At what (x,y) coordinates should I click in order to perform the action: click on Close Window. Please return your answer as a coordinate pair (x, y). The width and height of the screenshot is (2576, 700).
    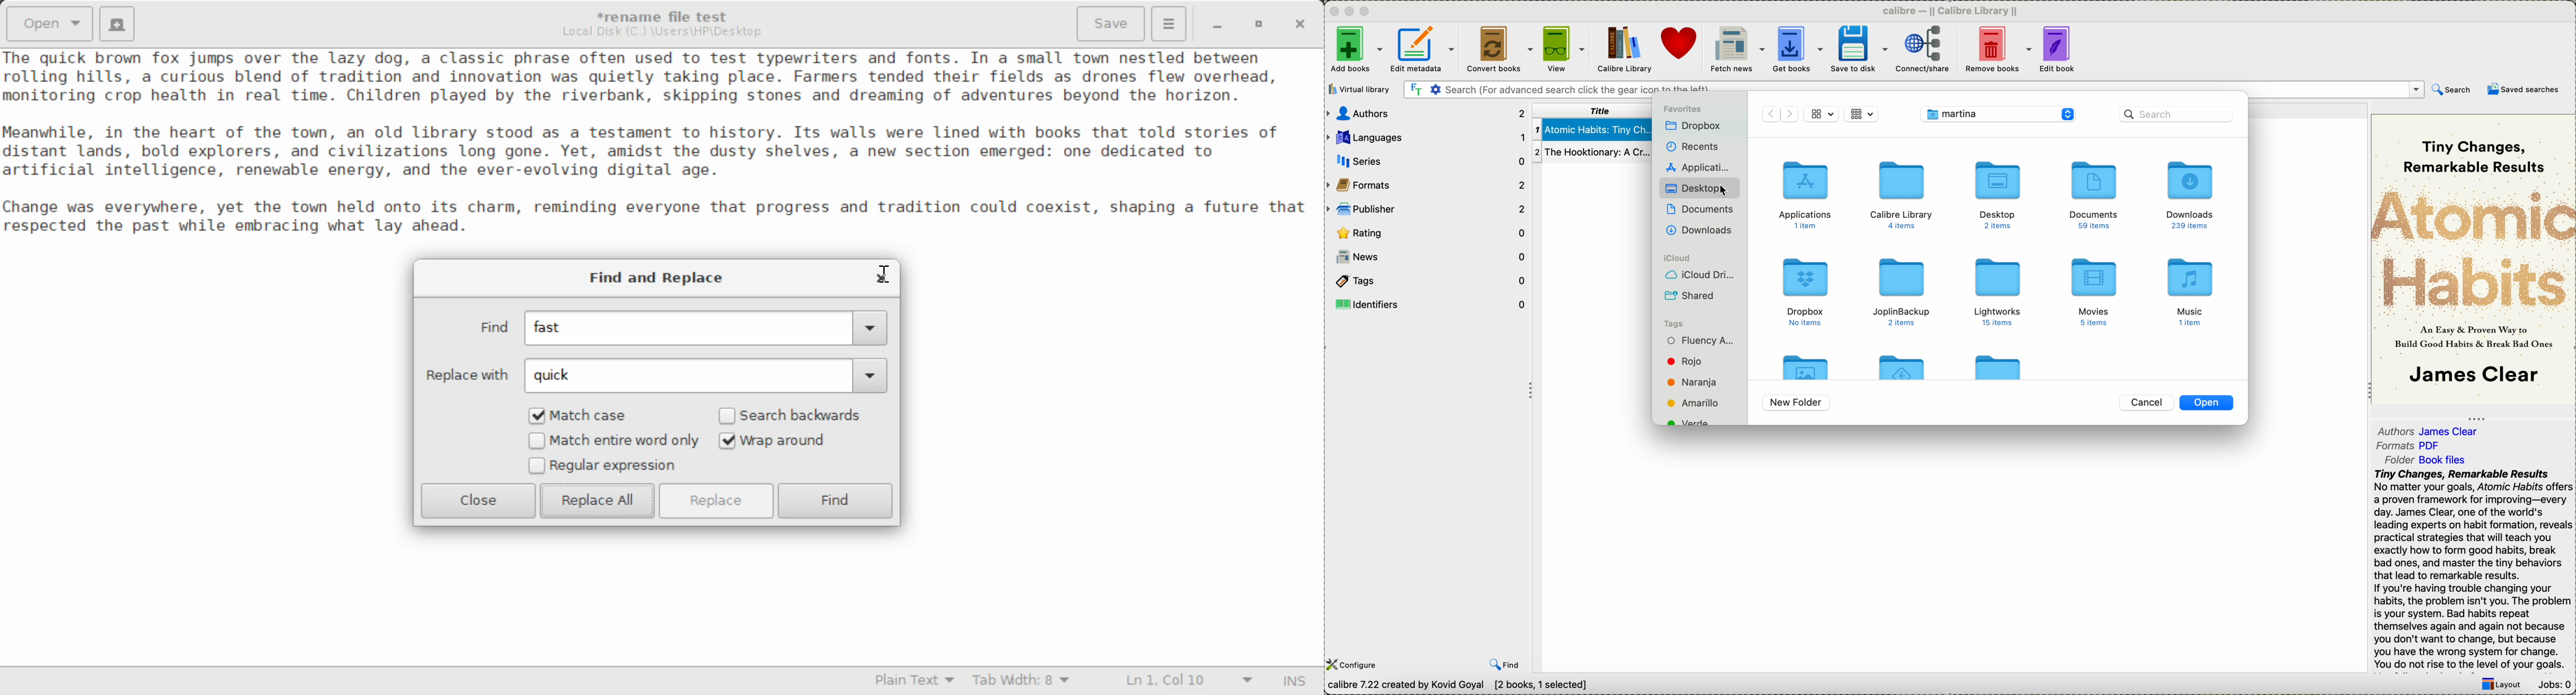
    Looking at the image, I should click on (1298, 23).